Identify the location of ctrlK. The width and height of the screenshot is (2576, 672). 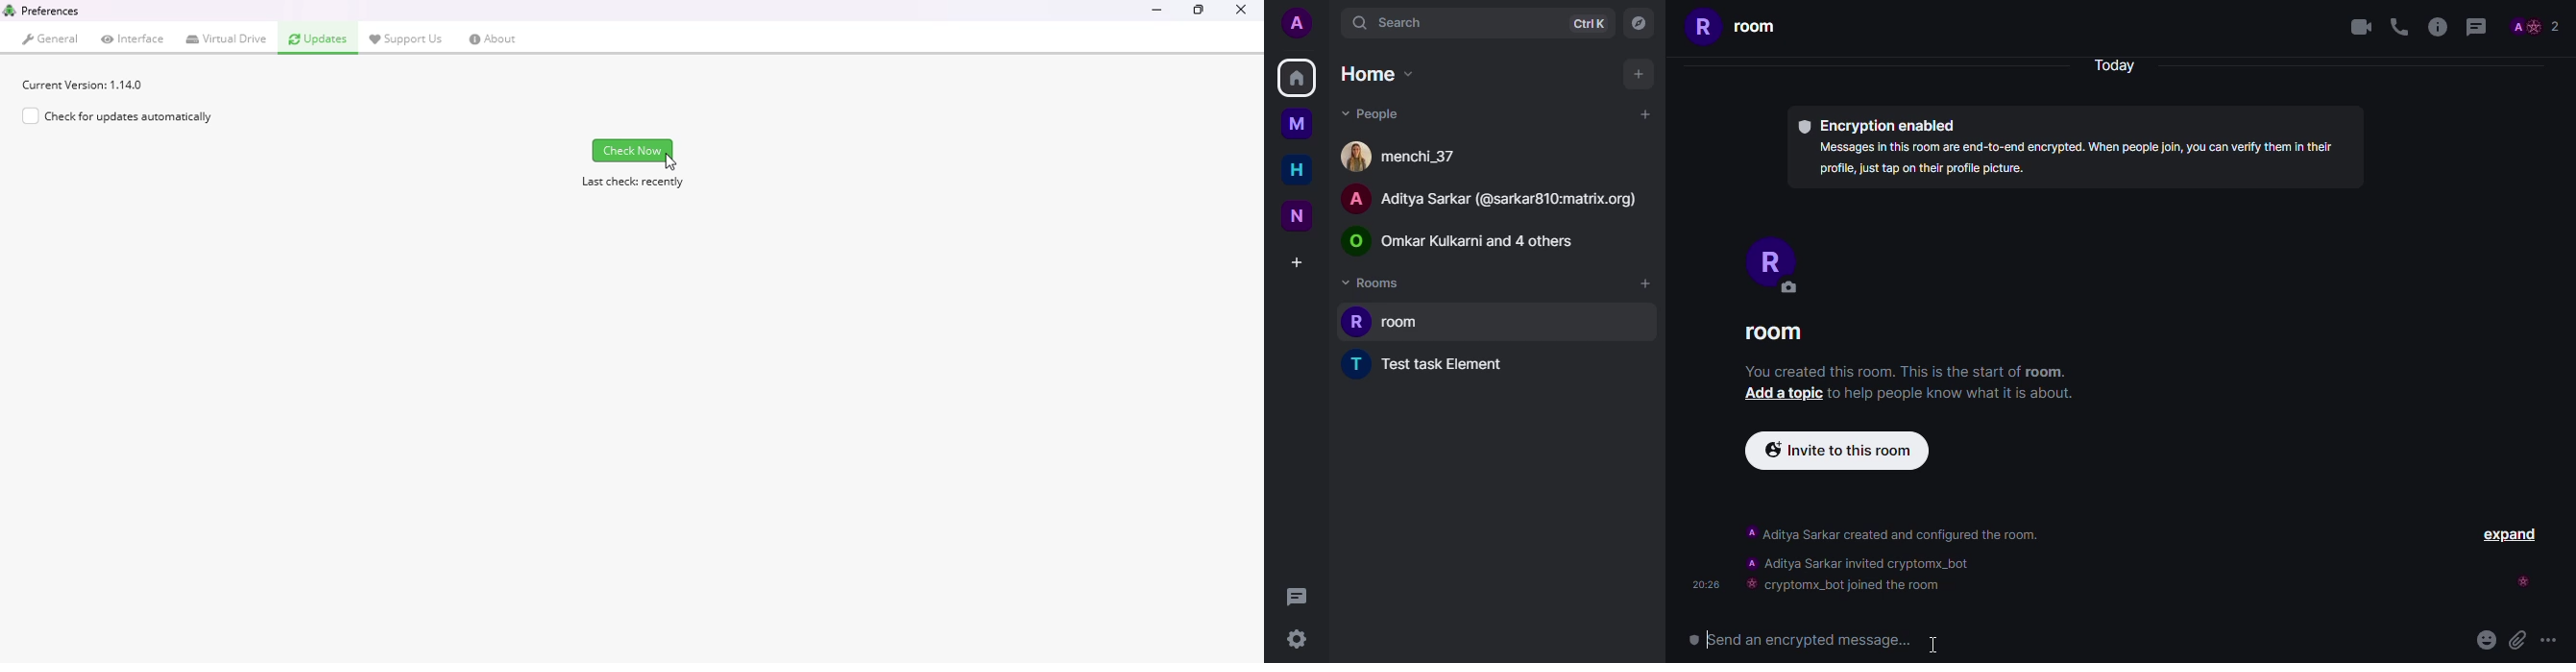
(1589, 24).